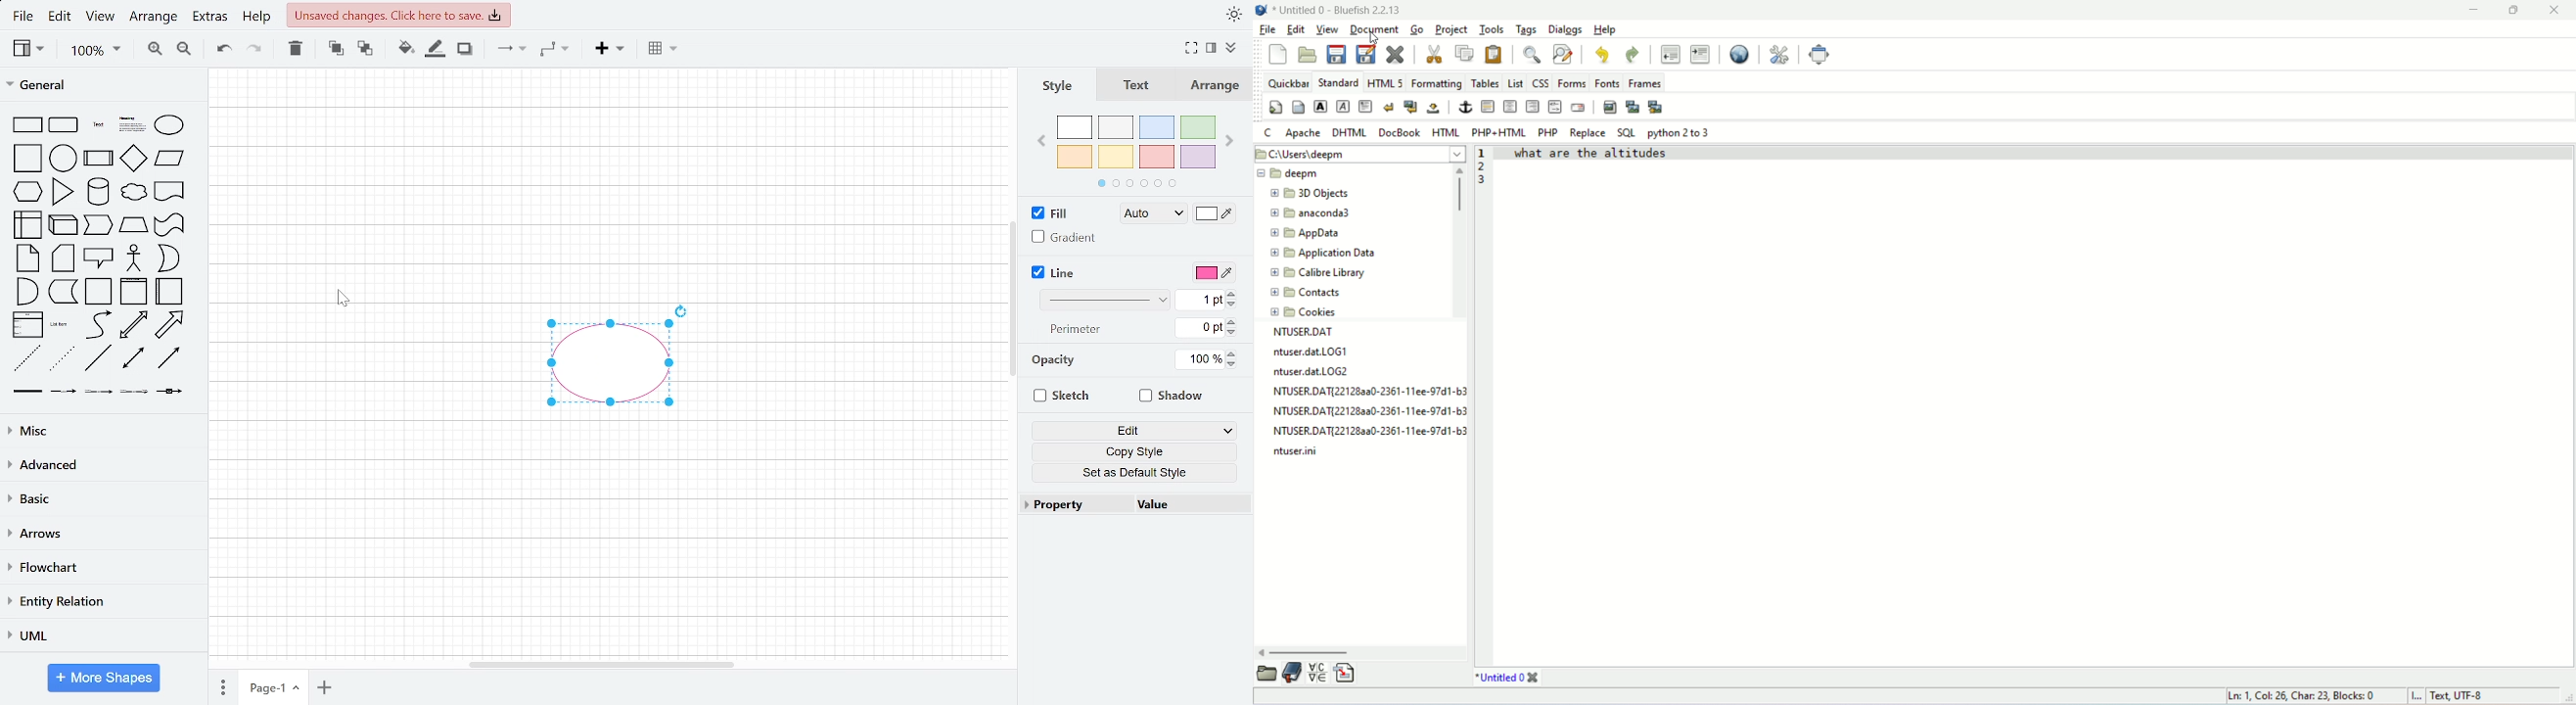  What do you see at coordinates (1631, 54) in the screenshot?
I see `redo` at bounding box center [1631, 54].